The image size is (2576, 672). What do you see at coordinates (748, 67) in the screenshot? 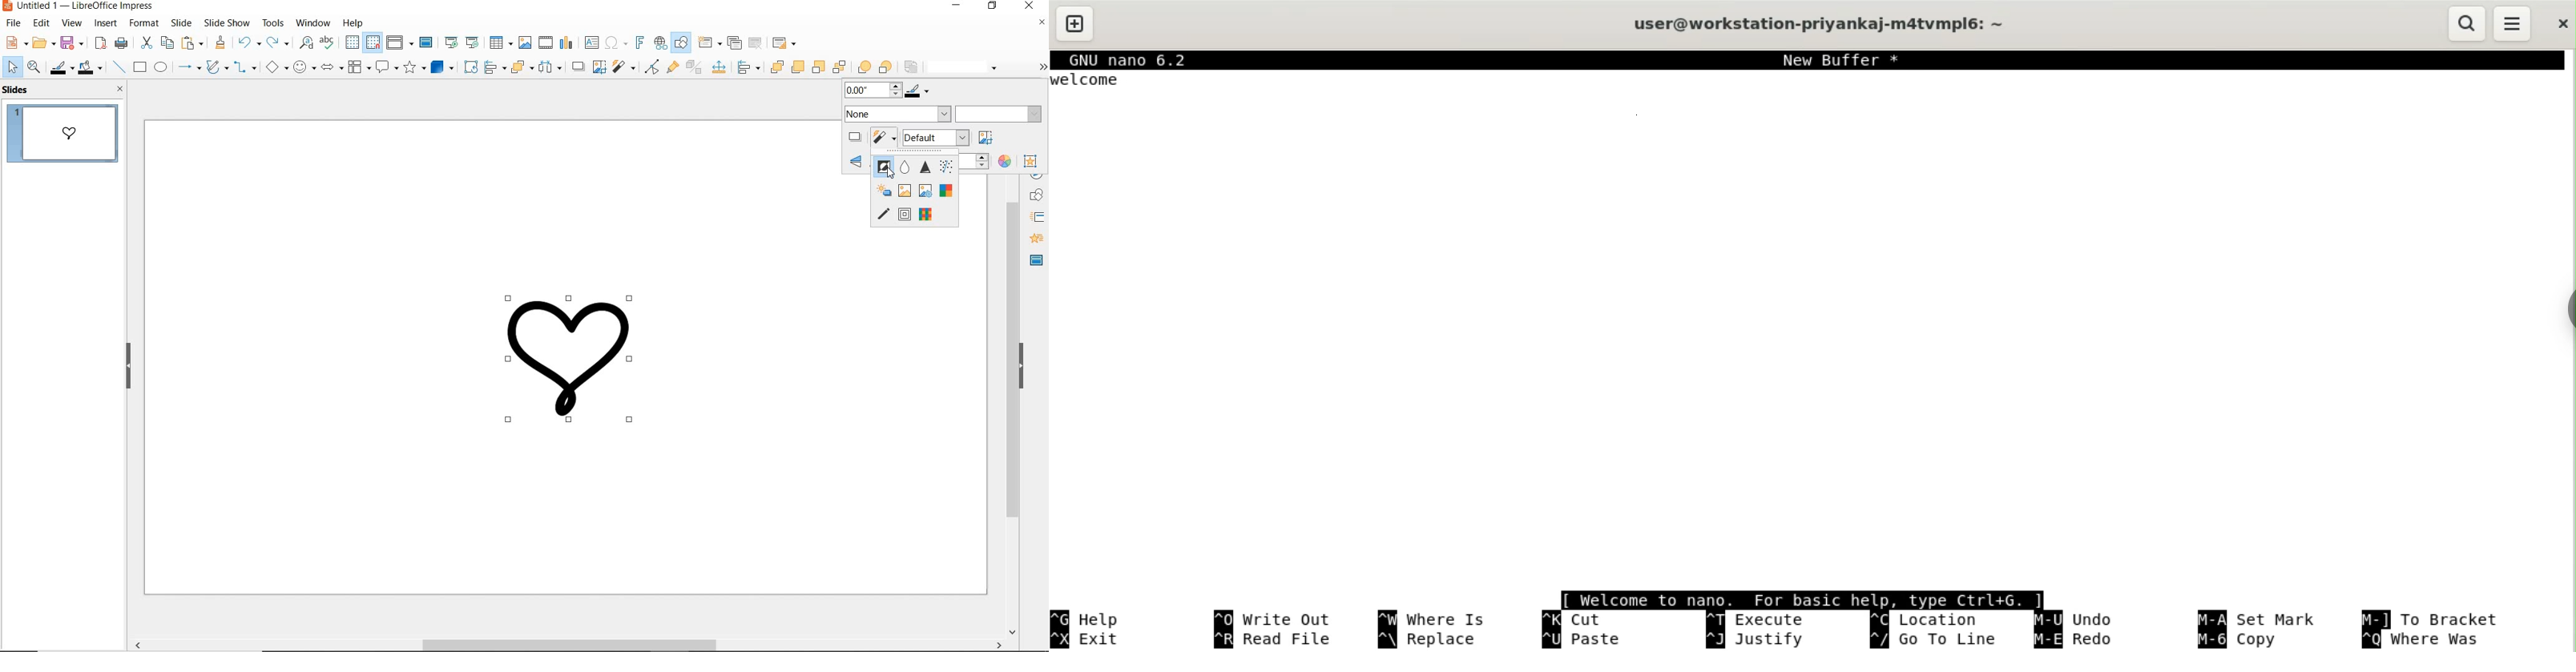
I see `` at bounding box center [748, 67].